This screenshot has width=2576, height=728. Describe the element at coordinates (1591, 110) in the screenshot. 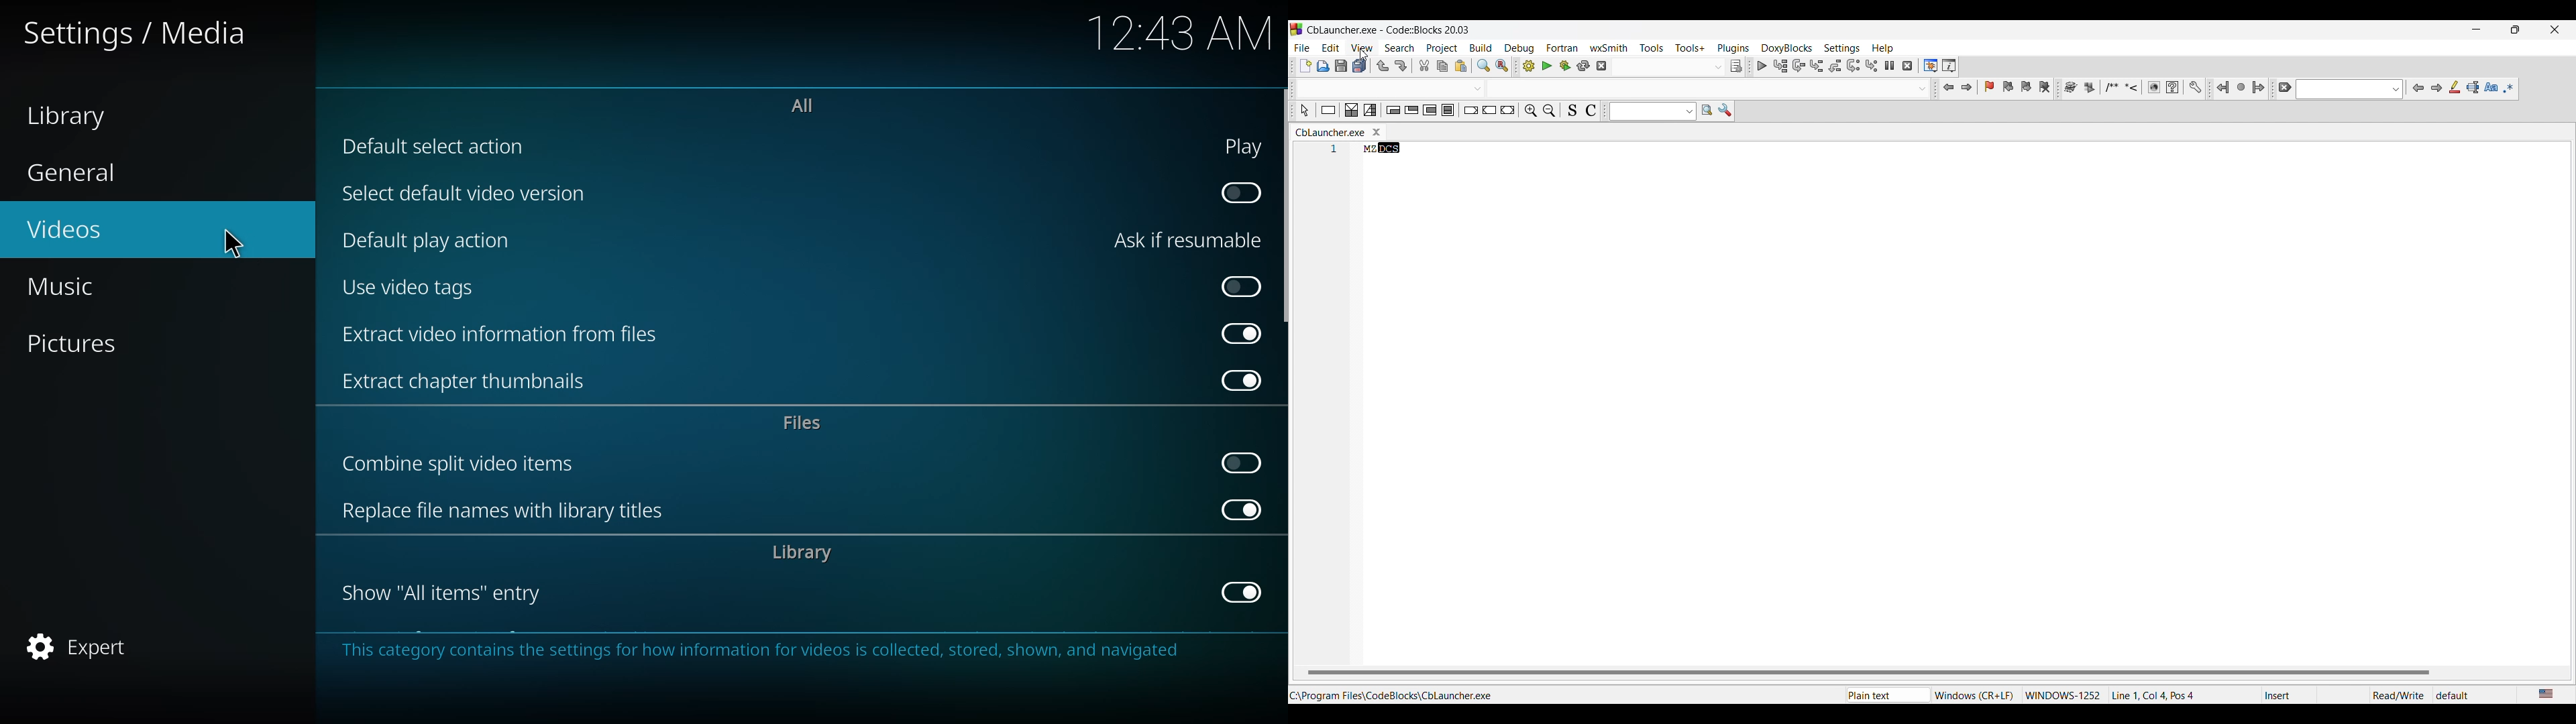

I see `Toggle comments` at that location.